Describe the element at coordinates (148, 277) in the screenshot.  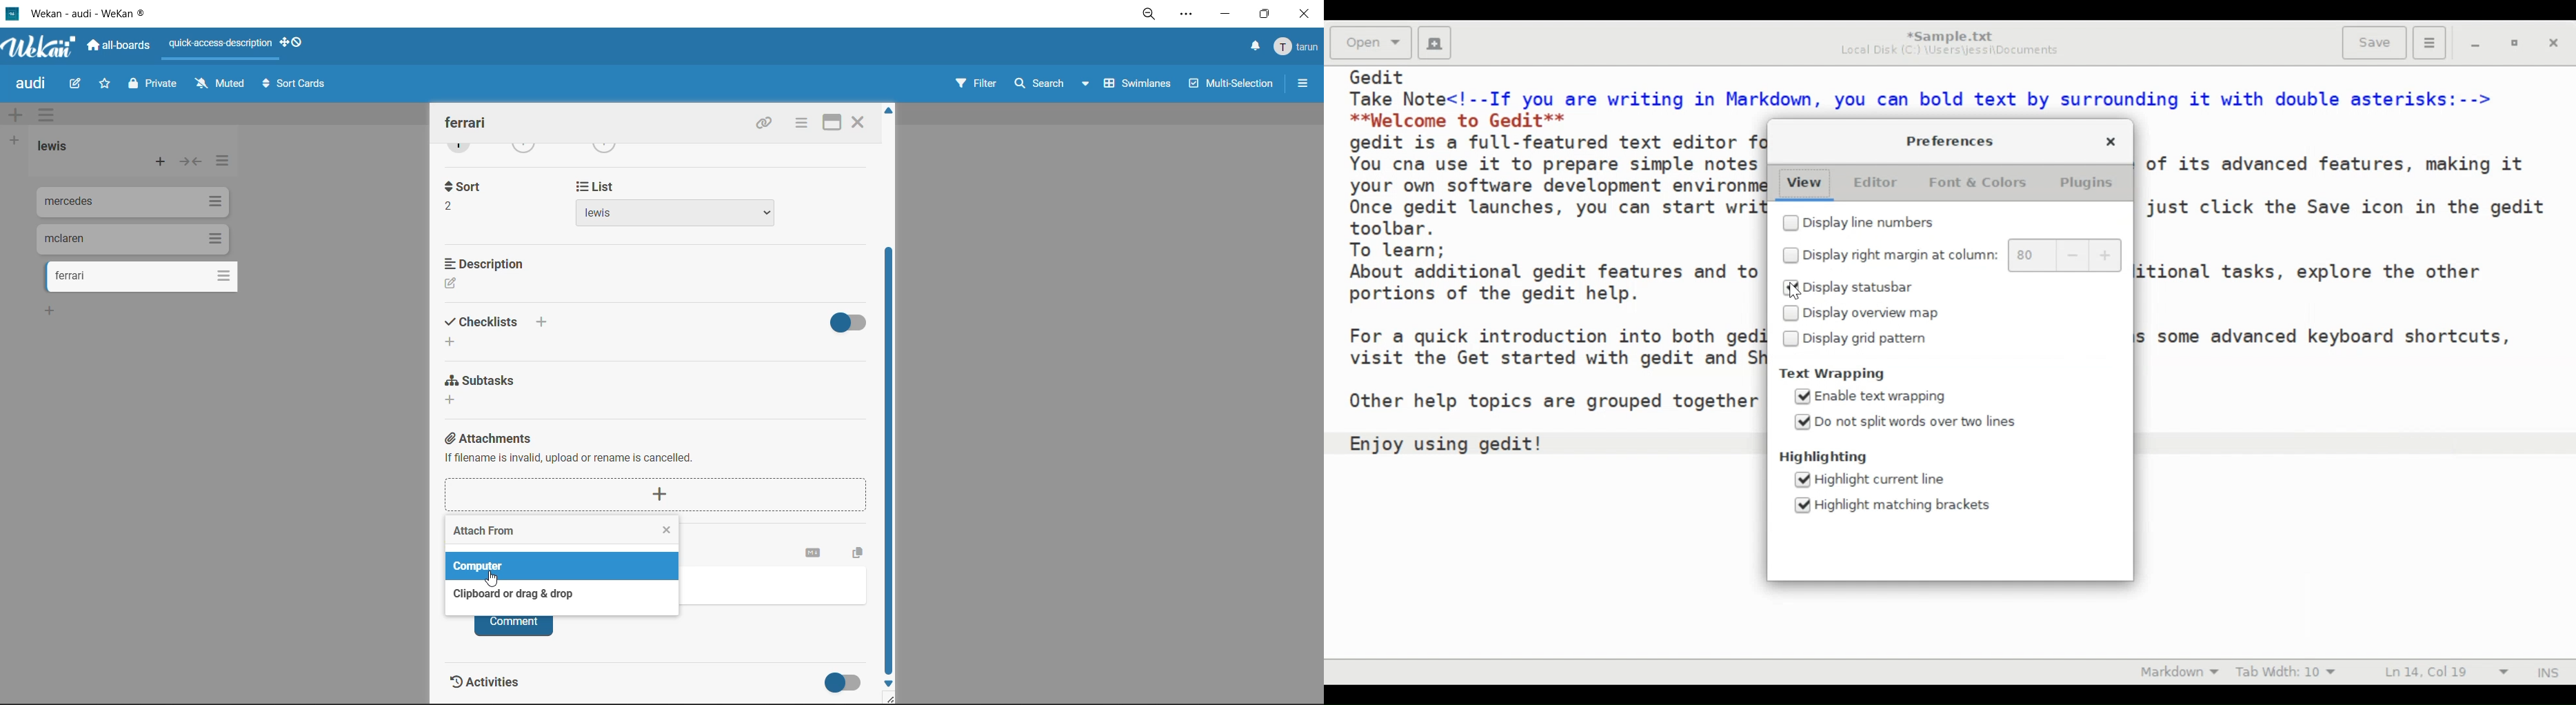
I see `cards` at that location.